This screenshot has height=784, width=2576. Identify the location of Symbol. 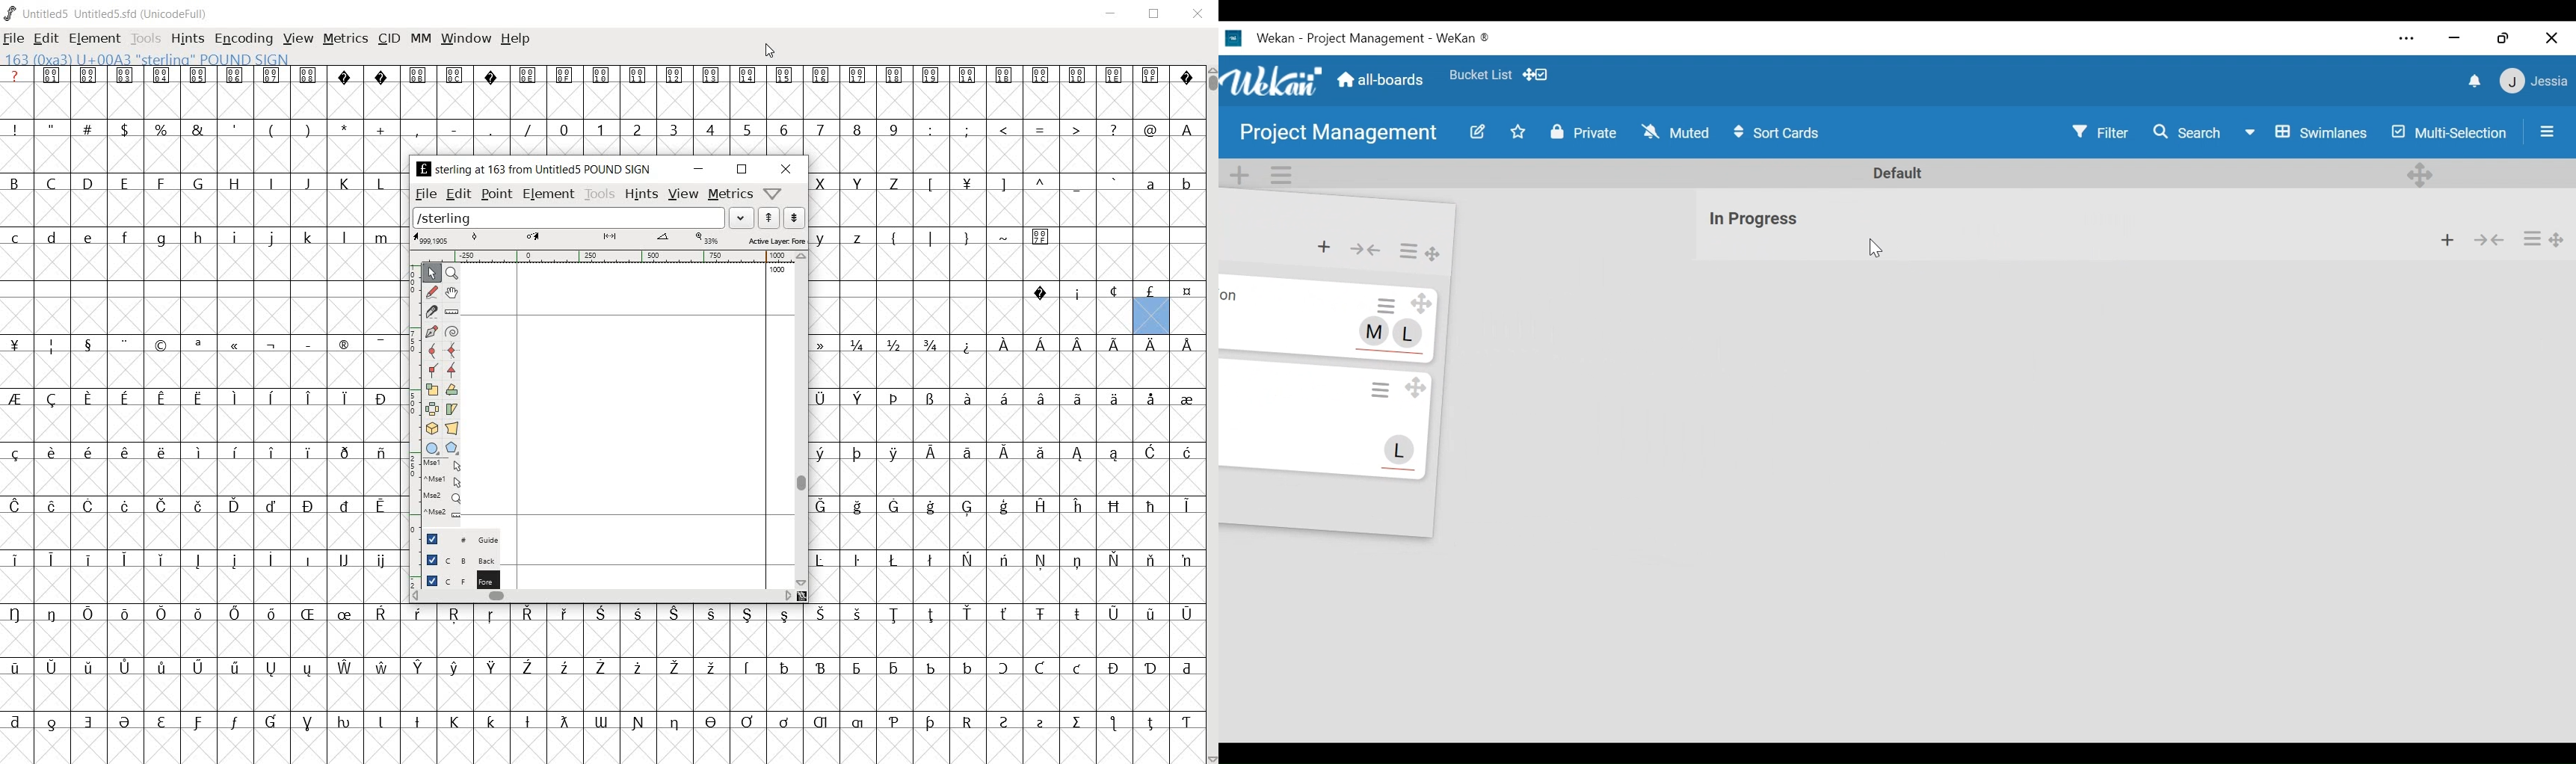
(161, 614).